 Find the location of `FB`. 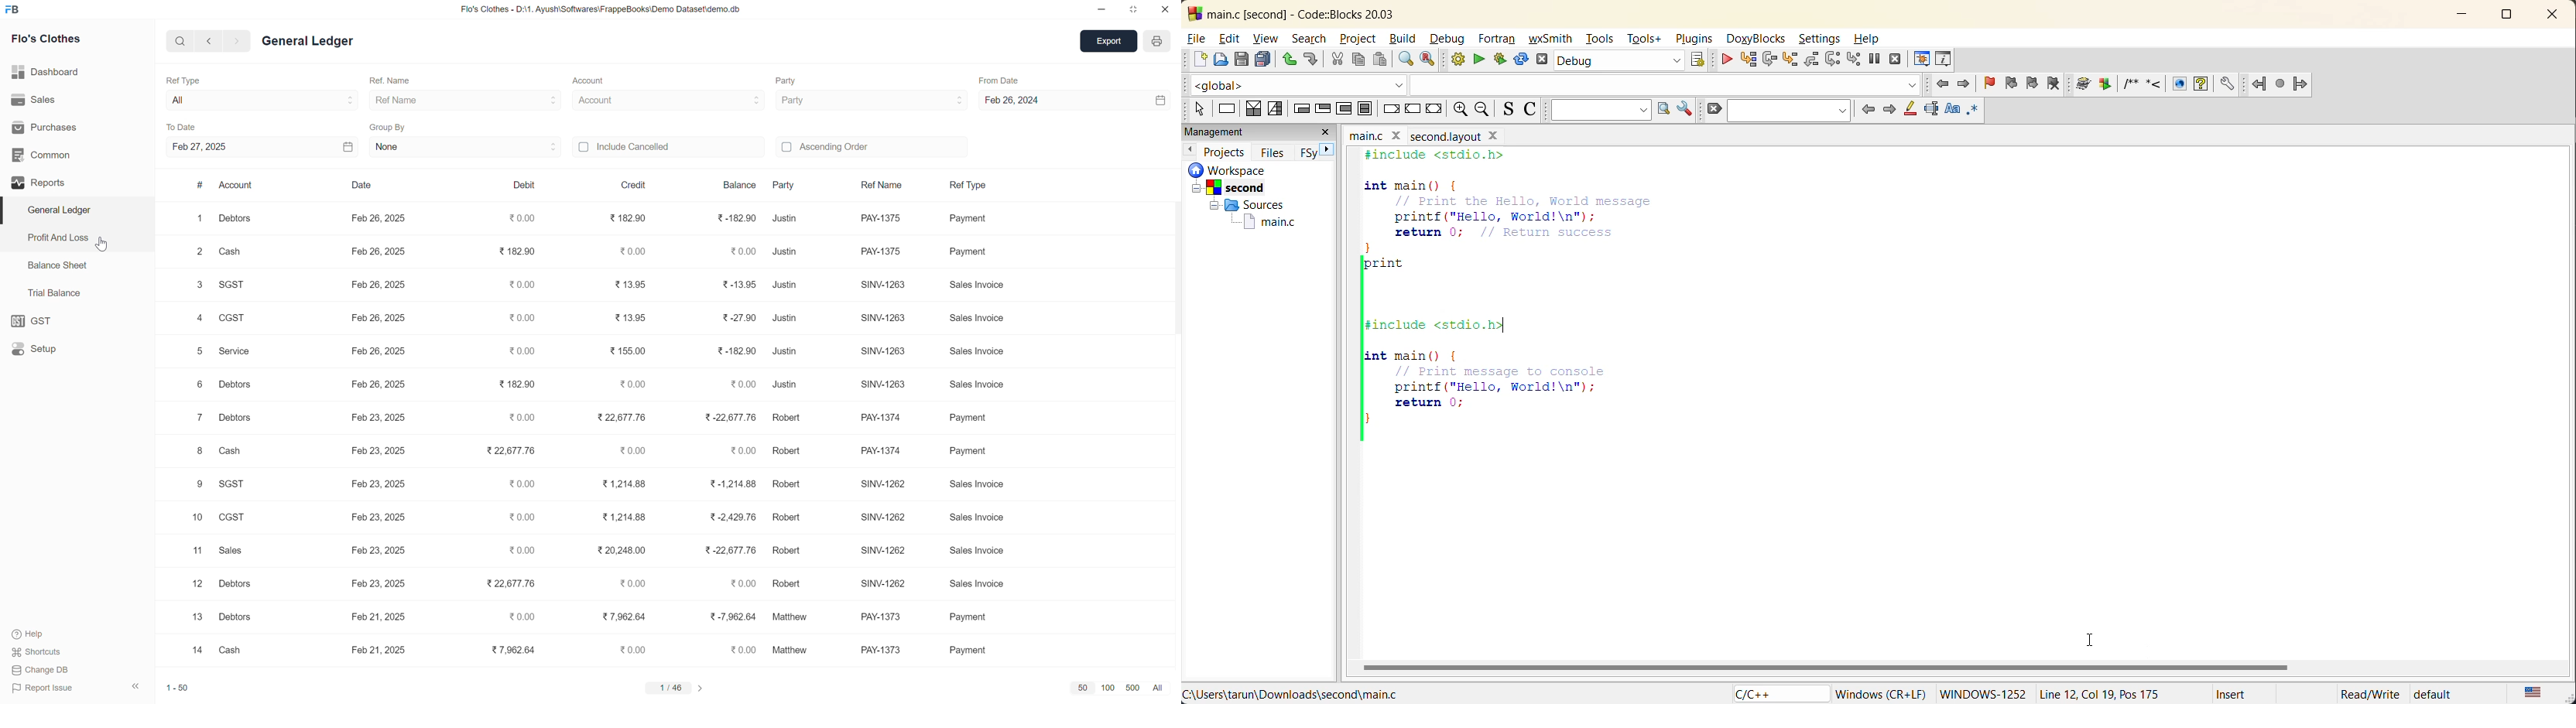

FB is located at coordinates (12, 9).